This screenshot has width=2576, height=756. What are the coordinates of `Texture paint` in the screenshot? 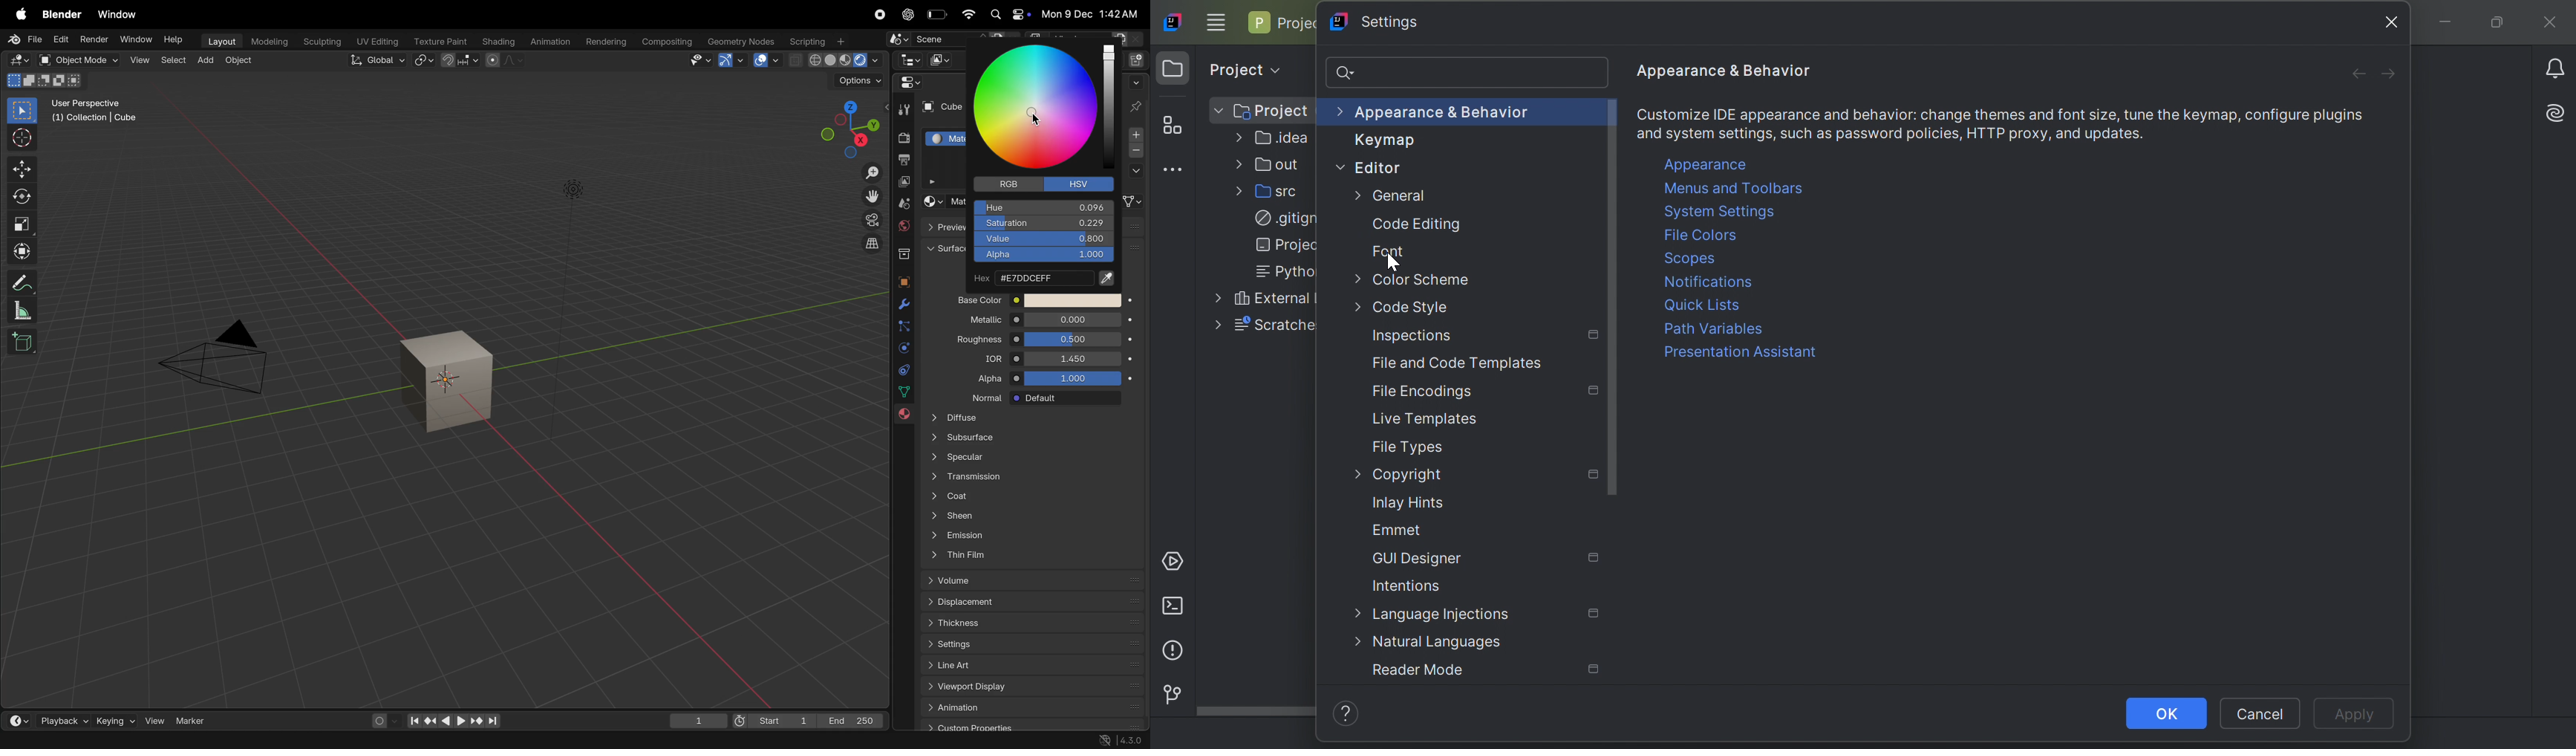 It's located at (443, 41).